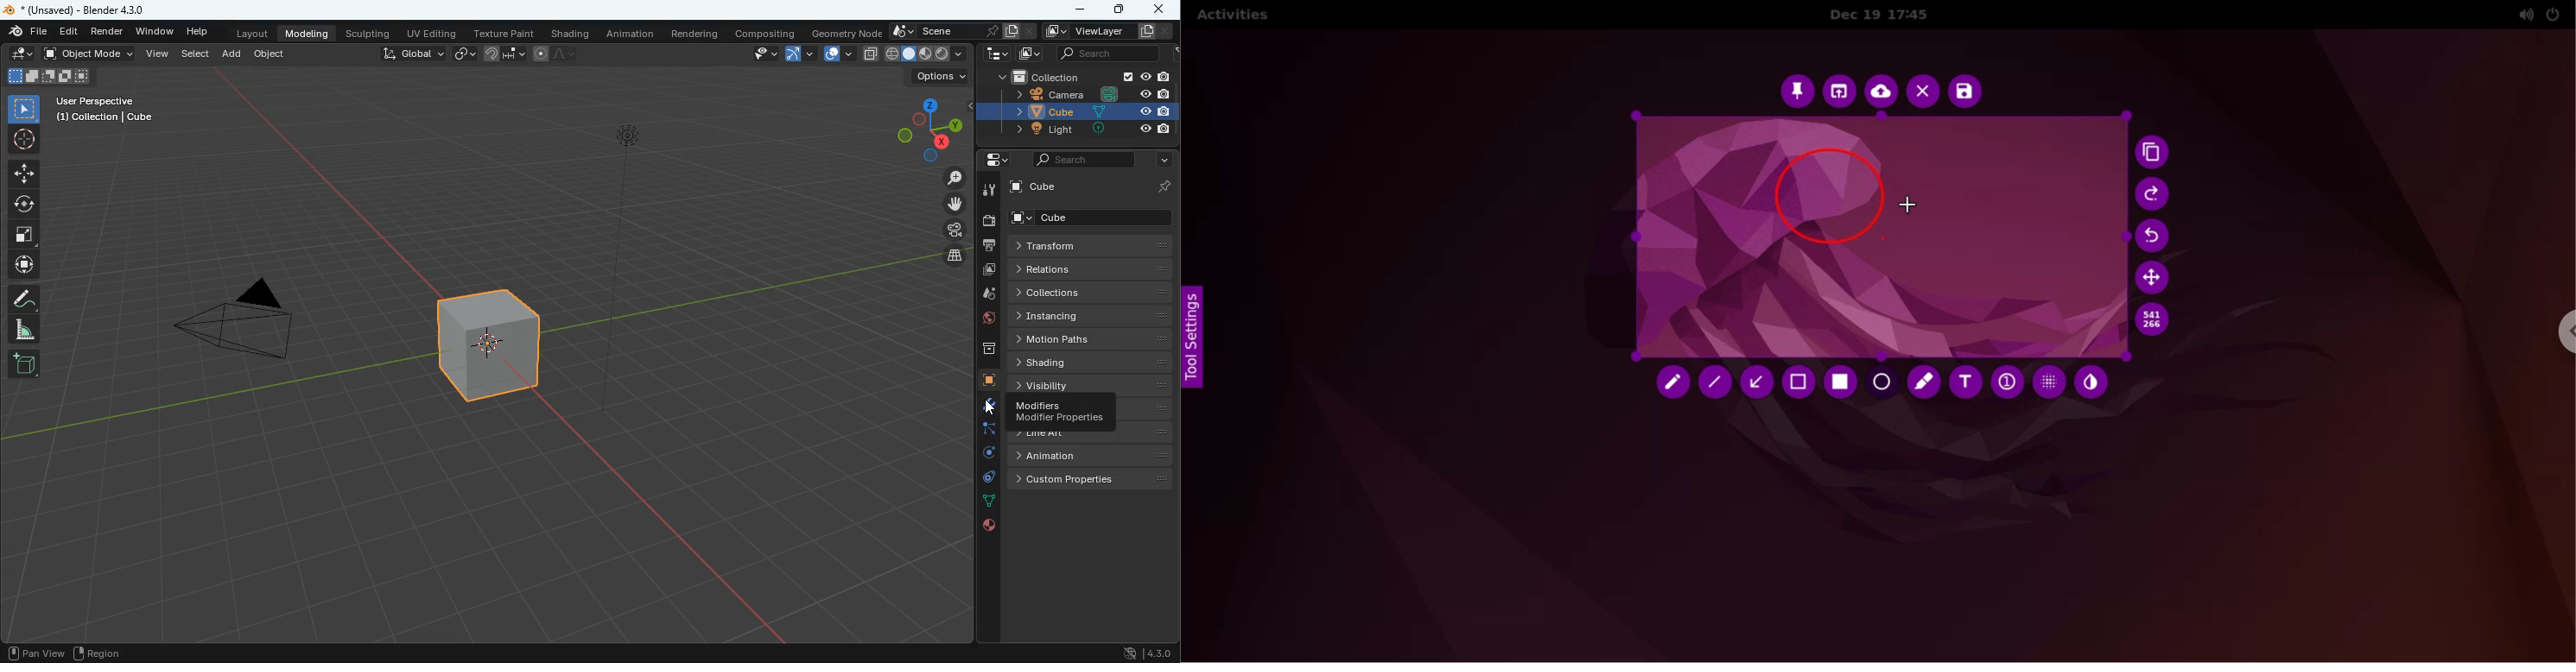 The height and width of the screenshot is (672, 2576). What do you see at coordinates (306, 34) in the screenshot?
I see `modeling` at bounding box center [306, 34].